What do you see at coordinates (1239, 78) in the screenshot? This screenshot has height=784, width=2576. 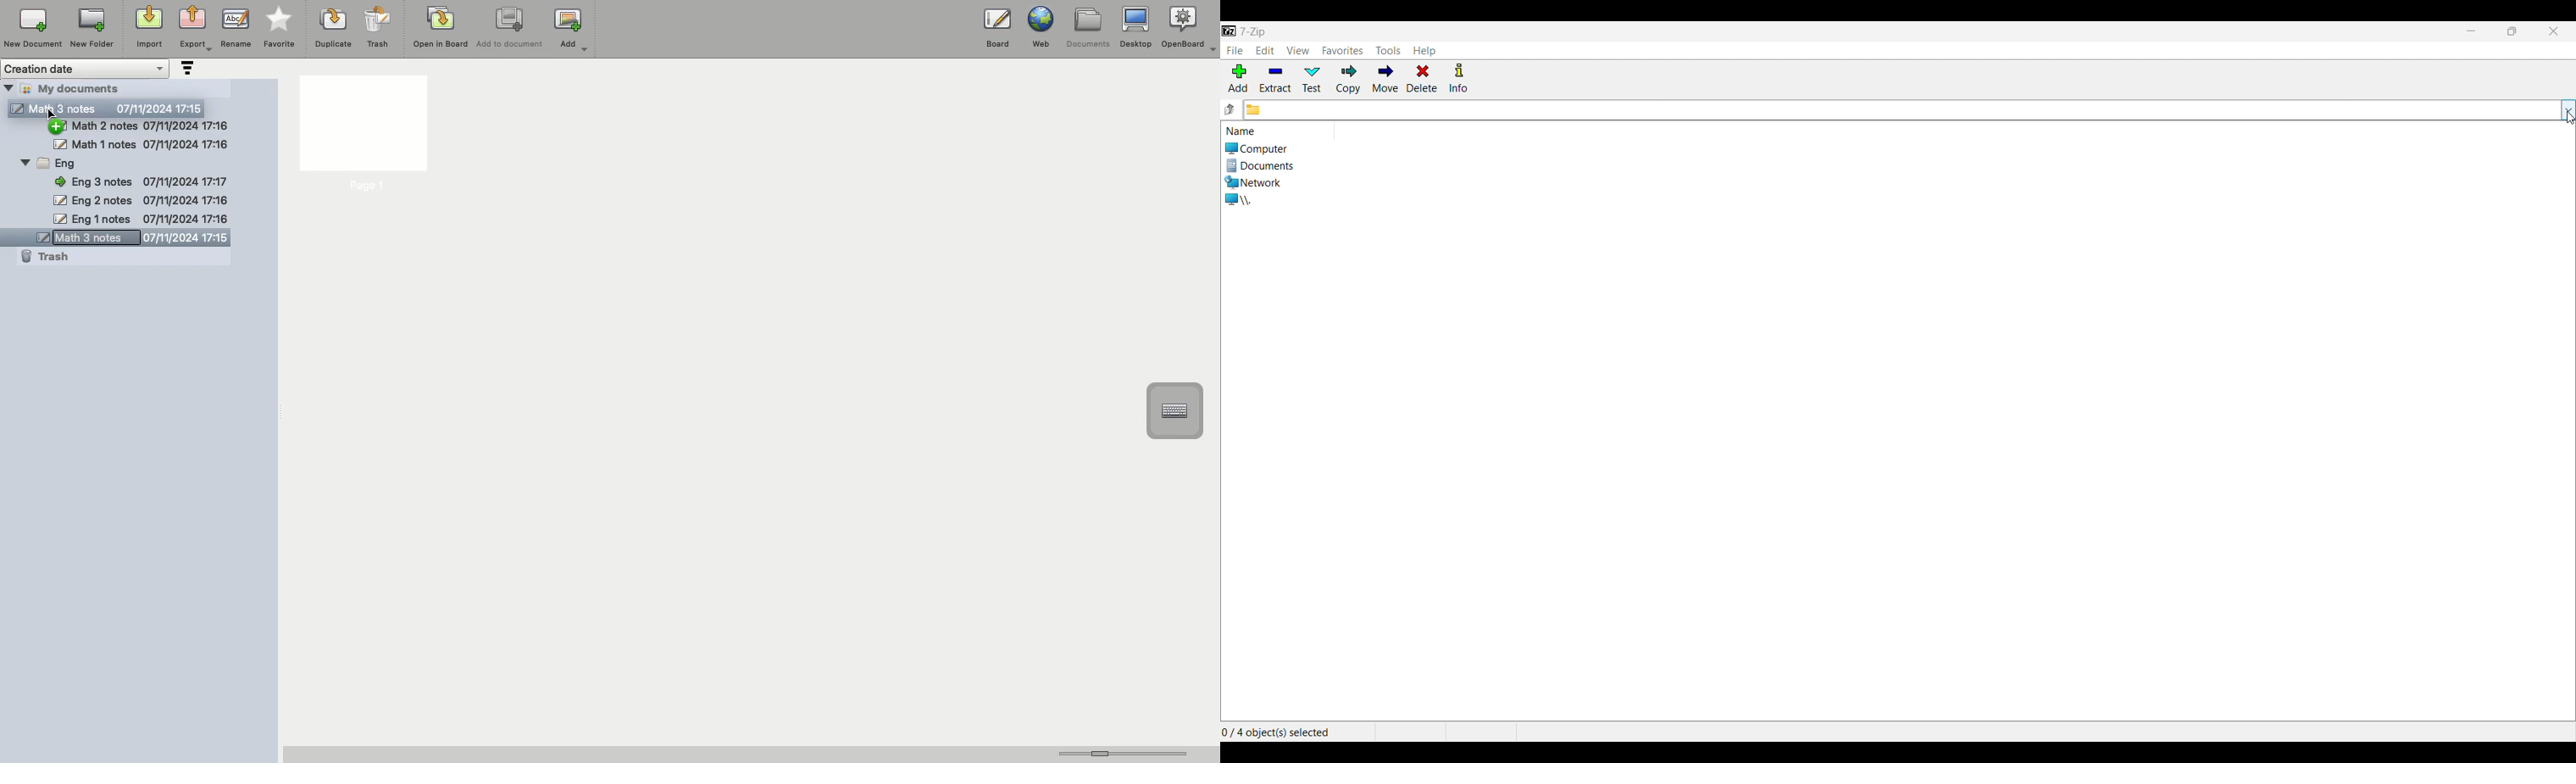 I see `Add` at bounding box center [1239, 78].